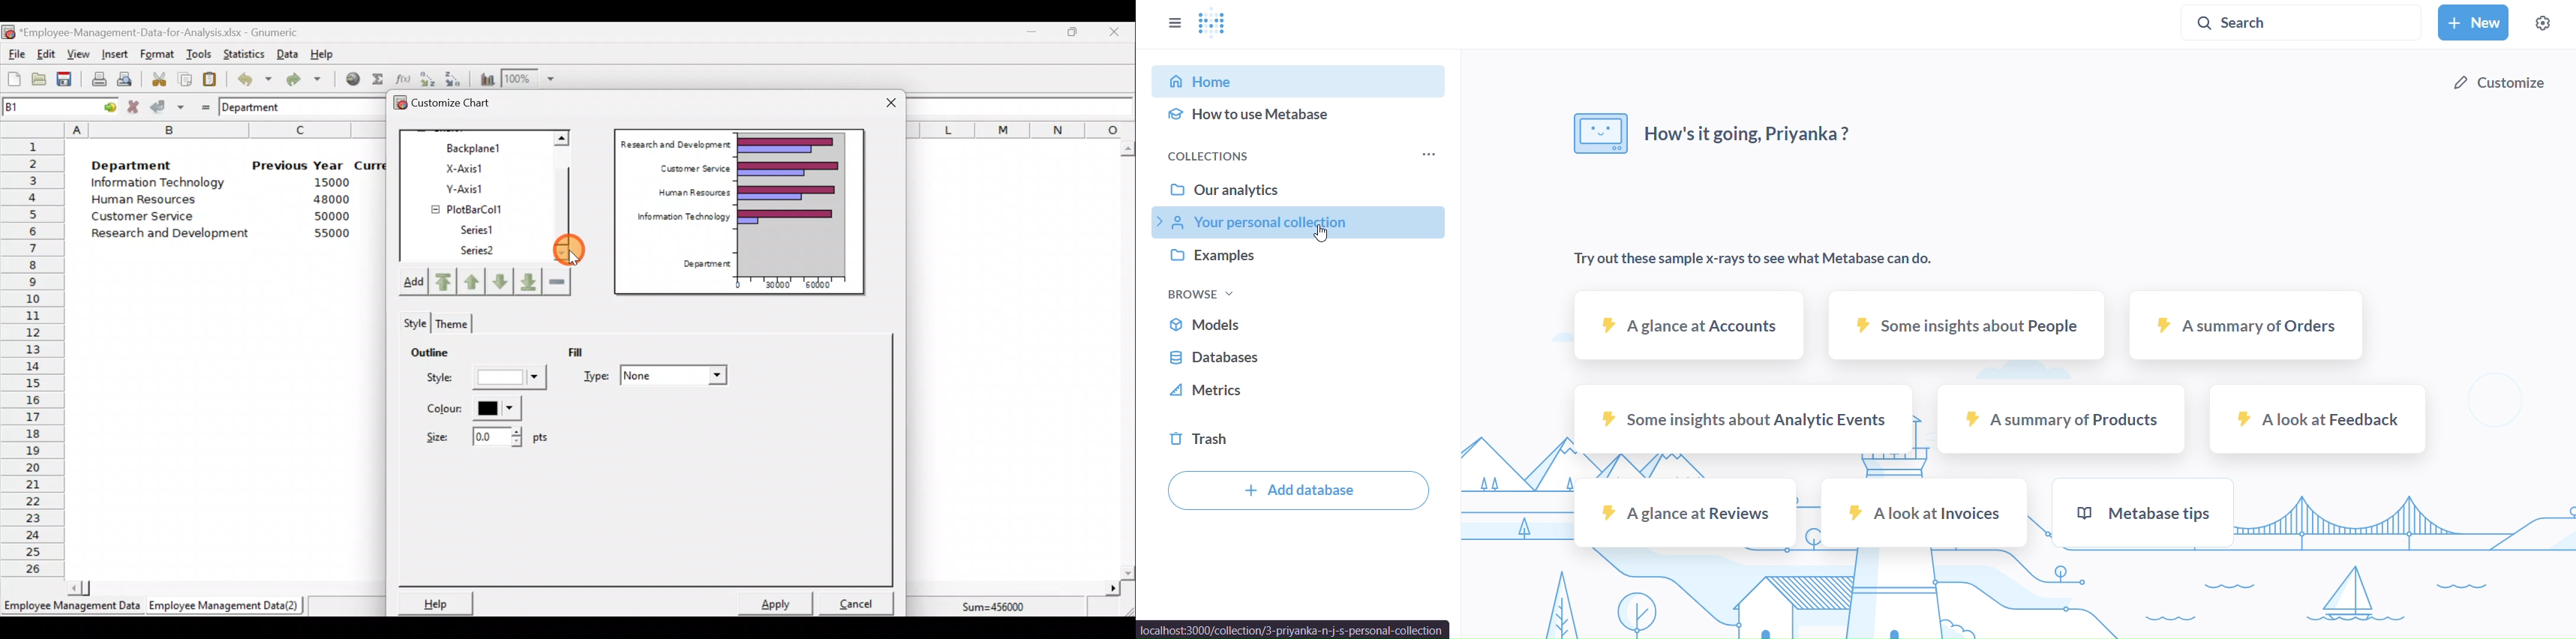 The height and width of the screenshot is (644, 2576). I want to click on Research and Development, so click(175, 235).